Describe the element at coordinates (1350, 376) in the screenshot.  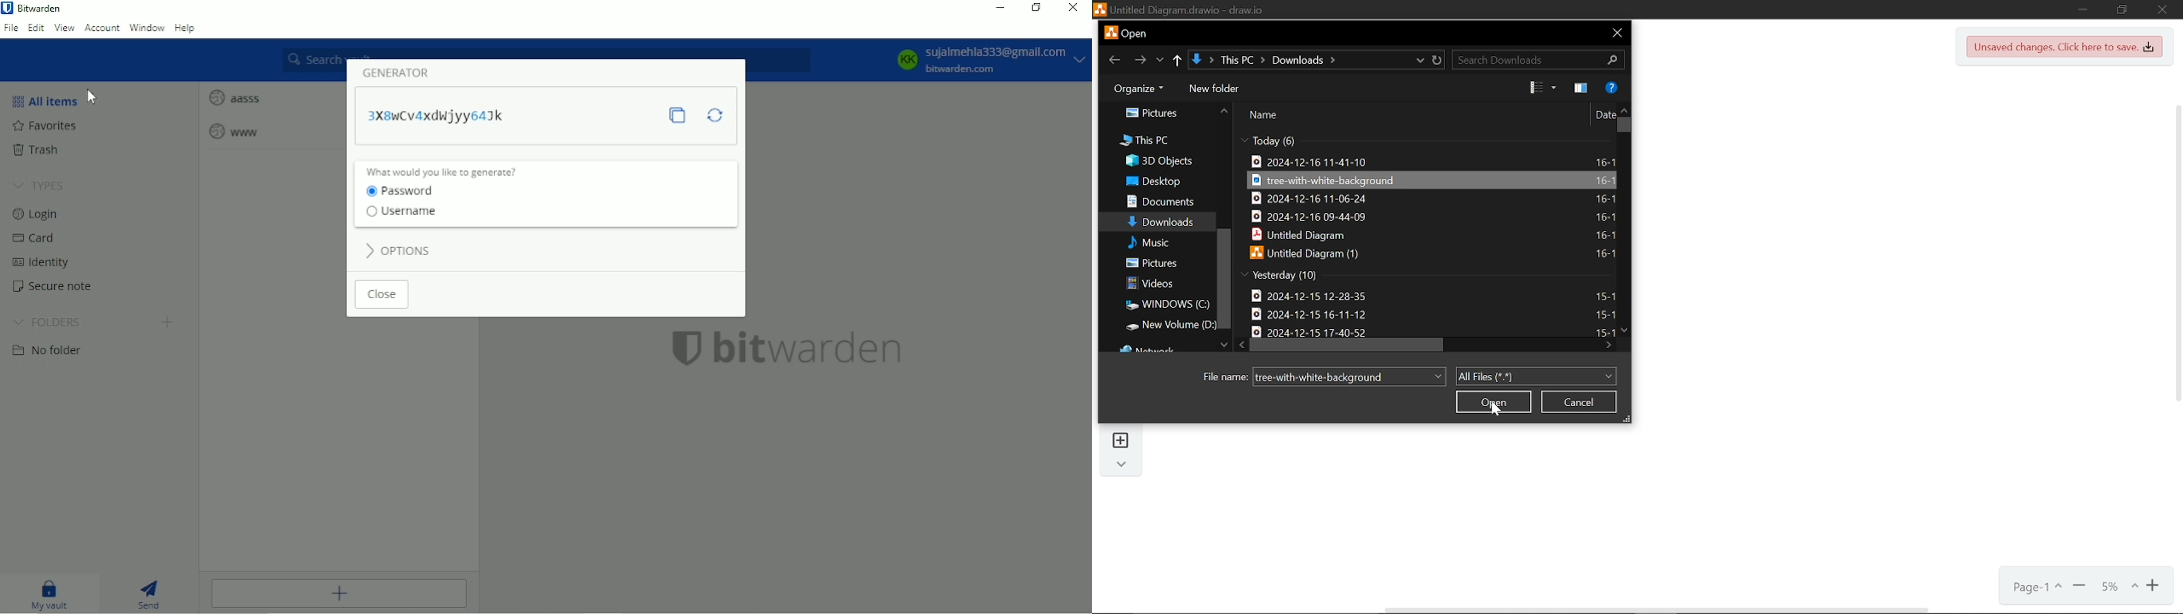
I see `File name` at that location.